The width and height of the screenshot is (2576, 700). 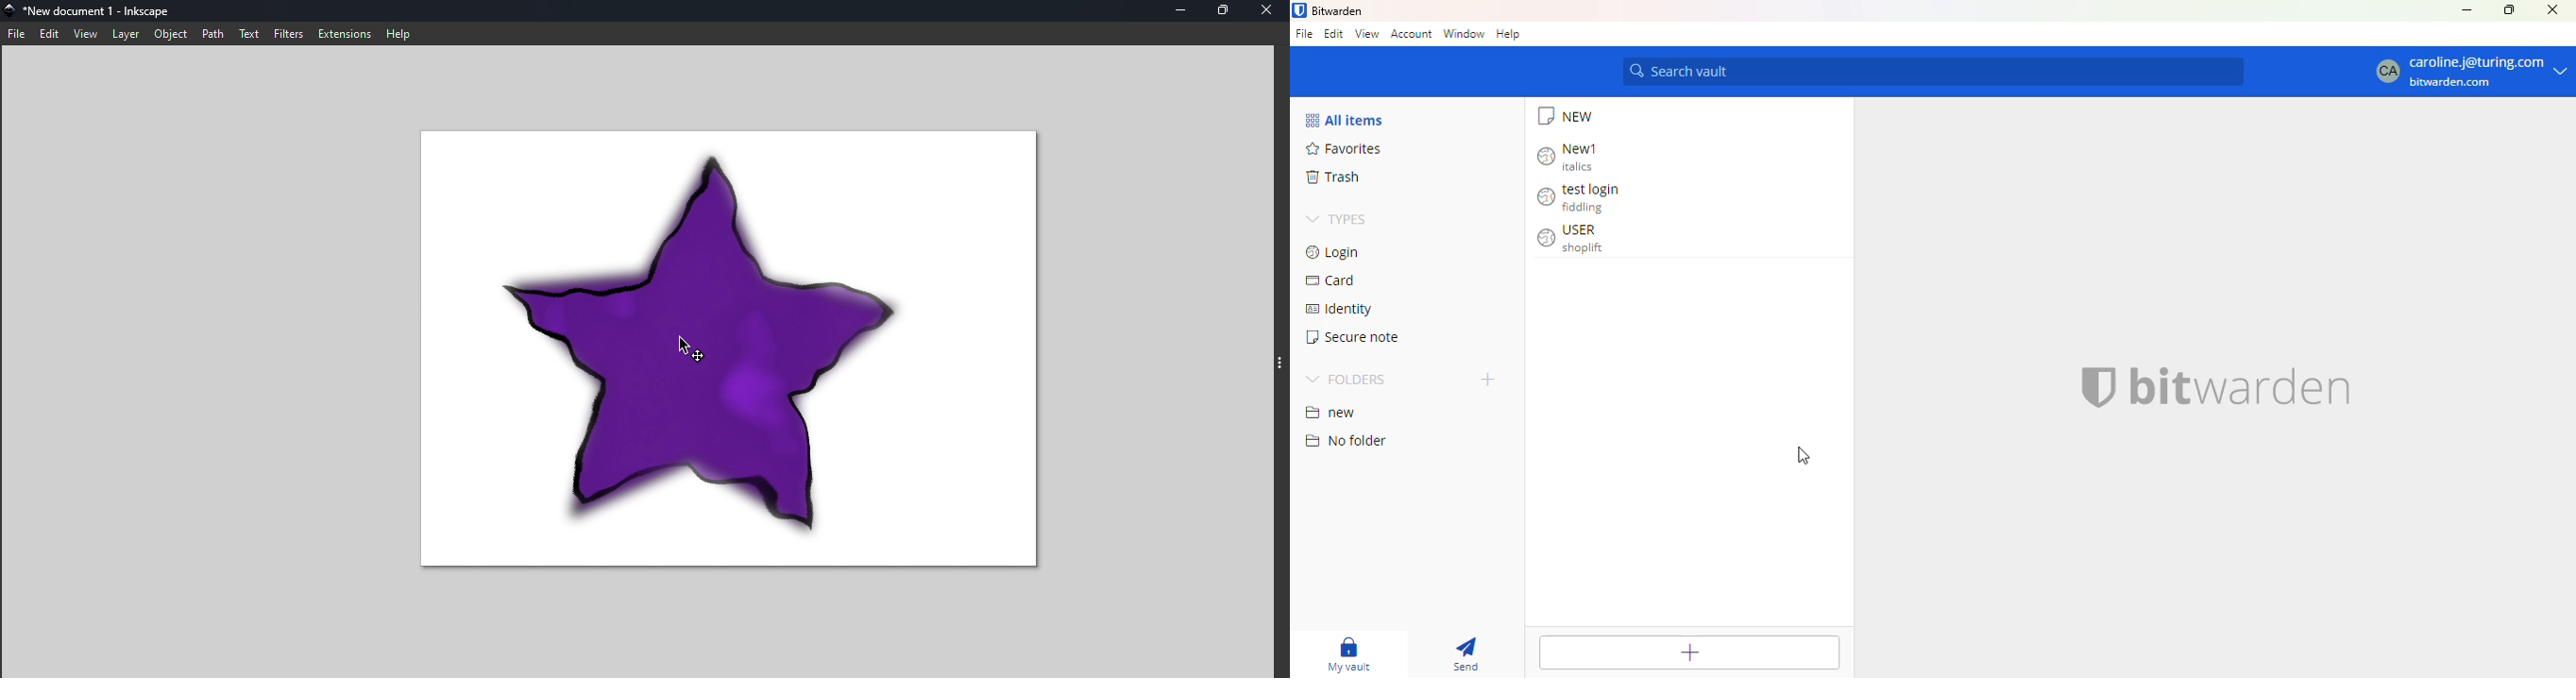 What do you see at coordinates (1464, 654) in the screenshot?
I see `send` at bounding box center [1464, 654].